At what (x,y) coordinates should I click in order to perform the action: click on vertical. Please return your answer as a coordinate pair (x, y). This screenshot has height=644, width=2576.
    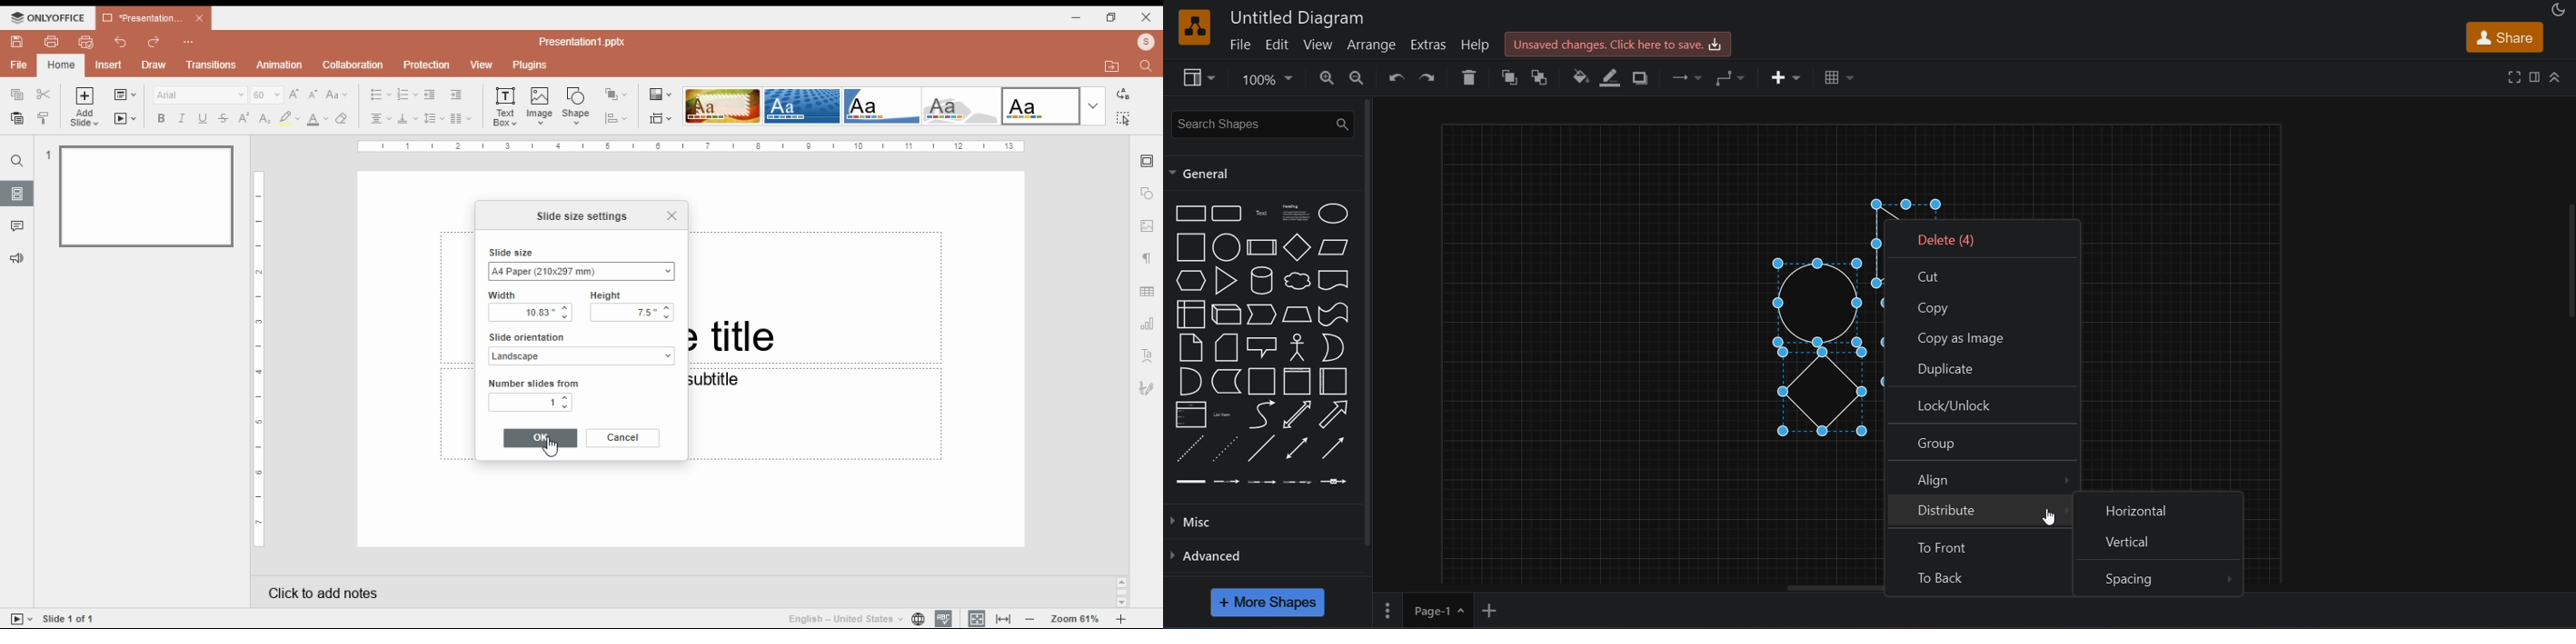
    Looking at the image, I should click on (2159, 545).